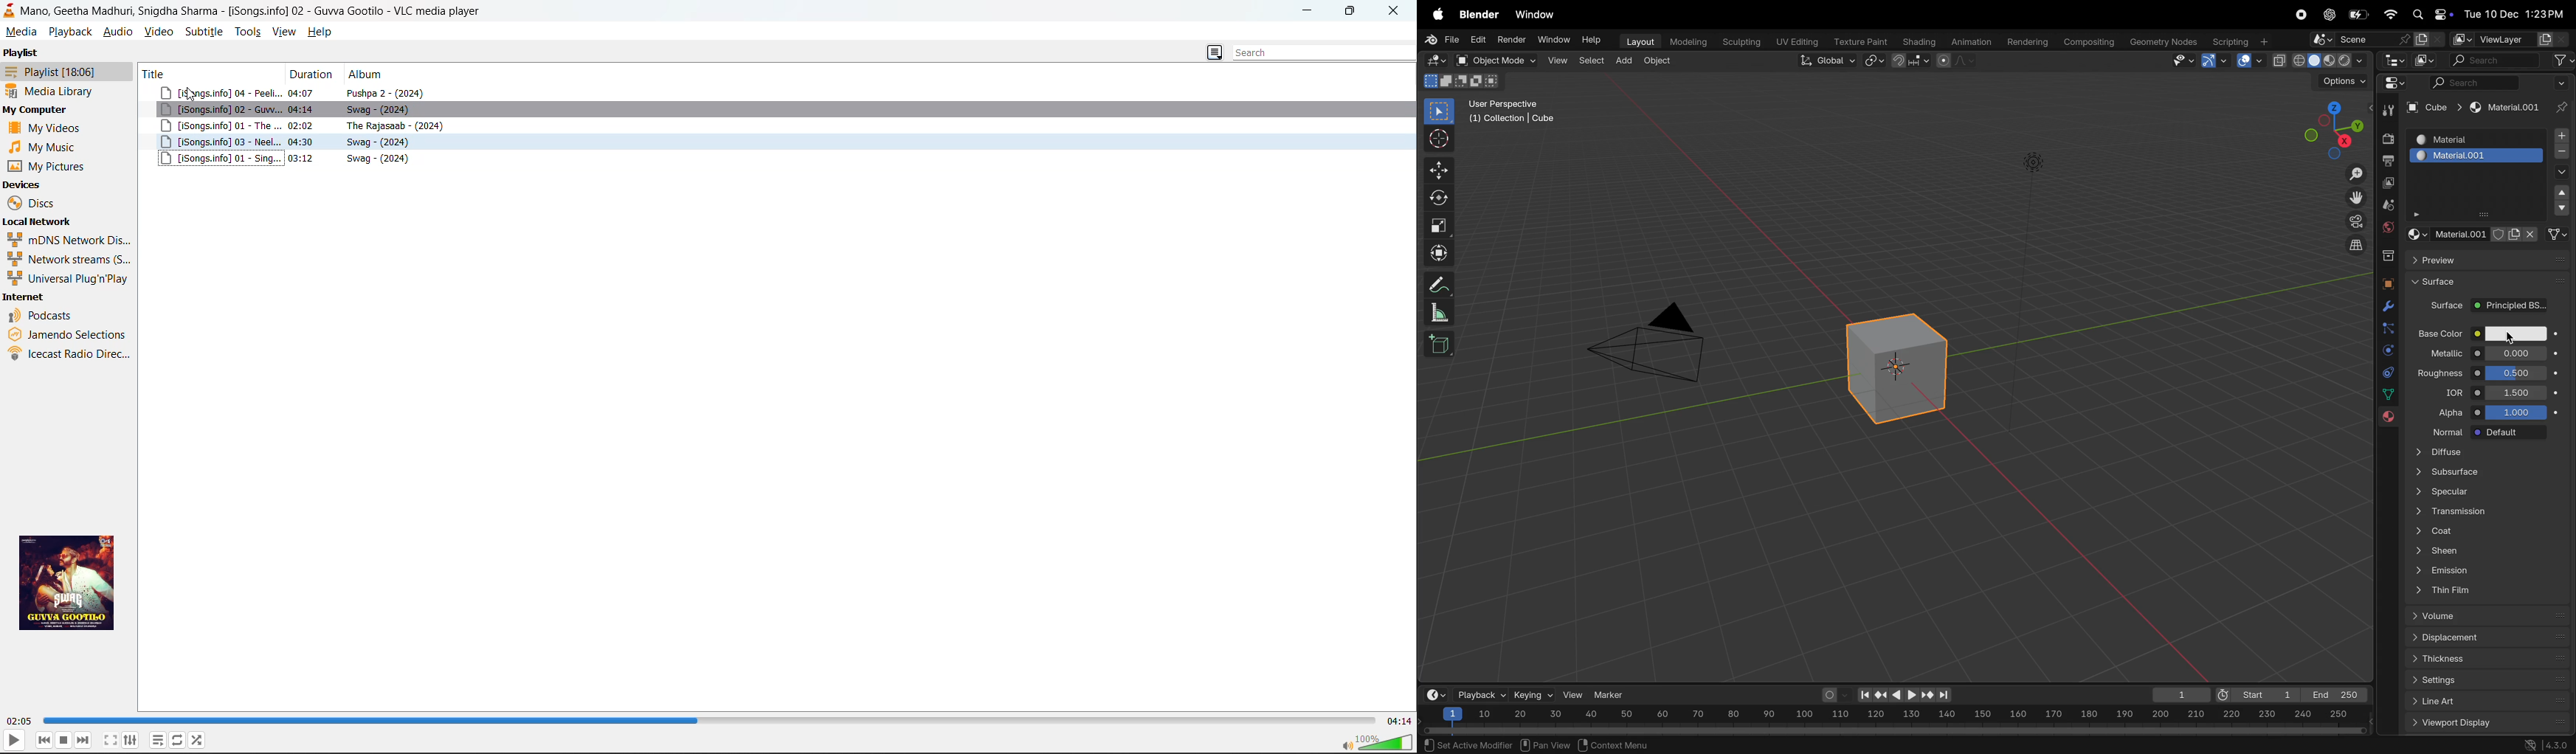 This screenshot has height=756, width=2576. What do you see at coordinates (24, 185) in the screenshot?
I see `devices` at bounding box center [24, 185].